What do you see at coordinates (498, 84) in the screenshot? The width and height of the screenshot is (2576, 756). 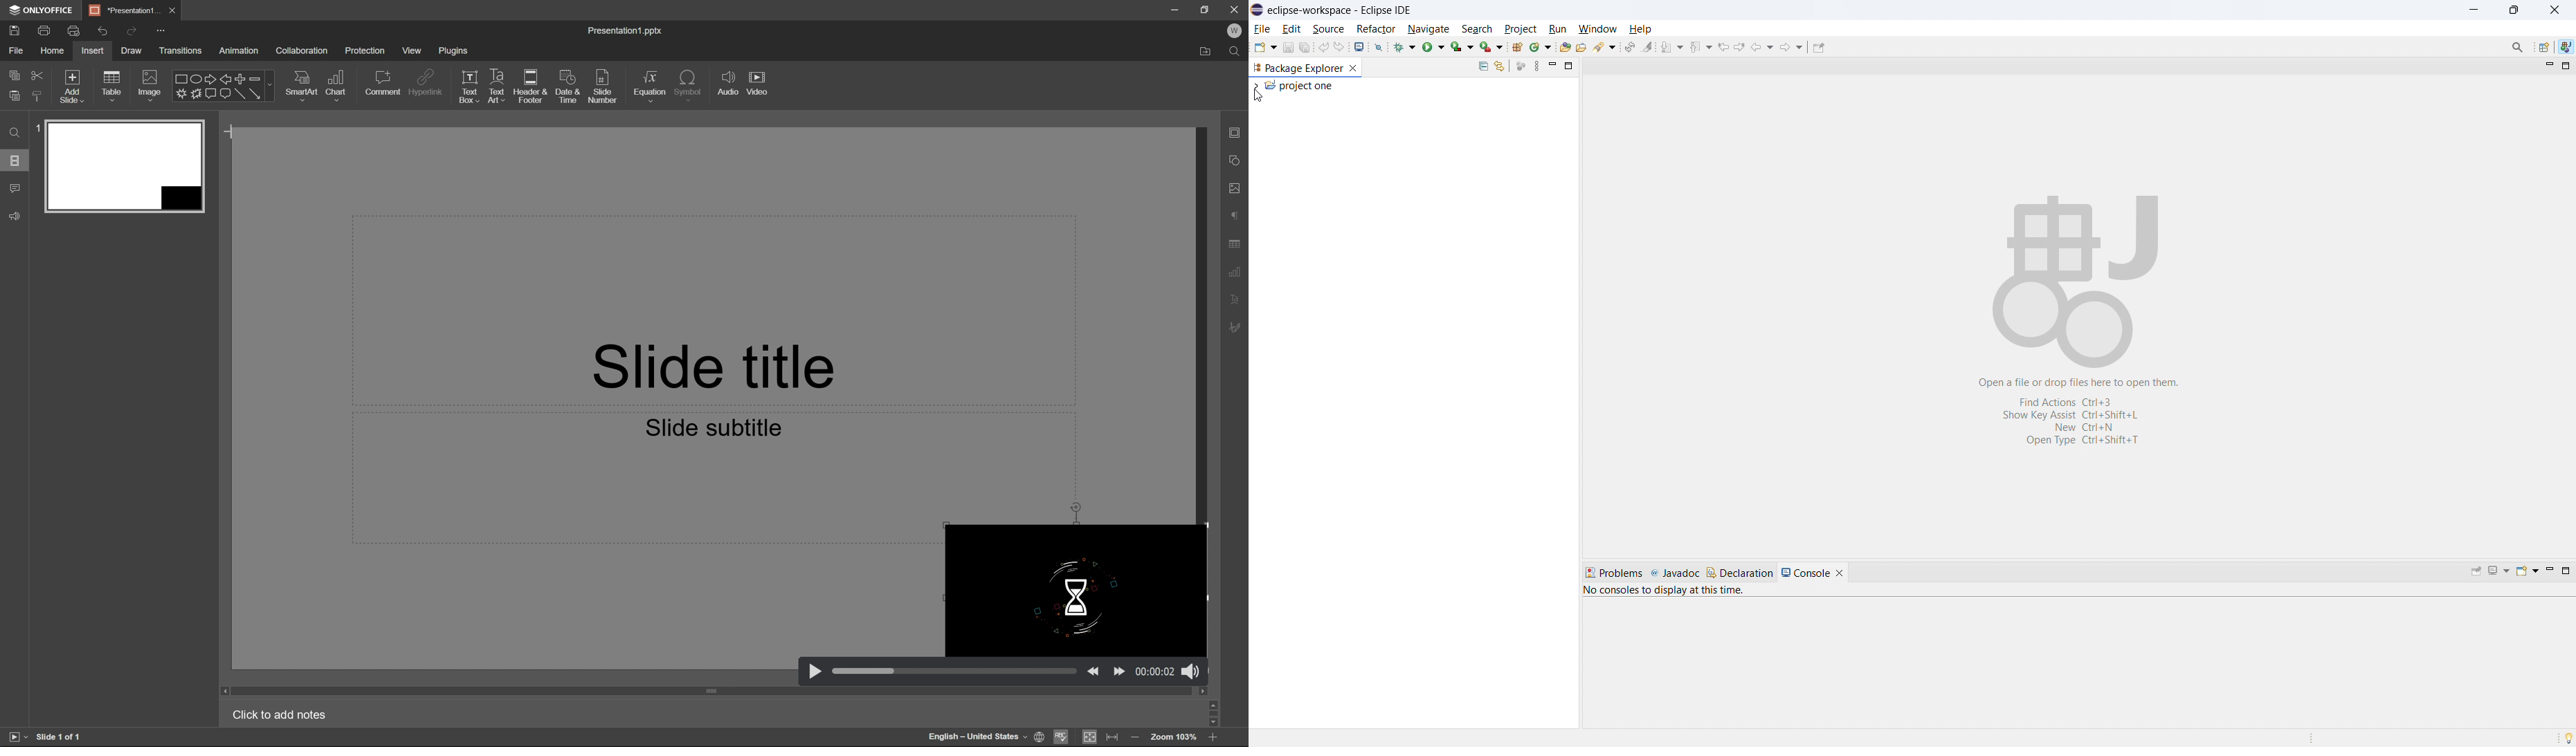 I see `text art` at bounding box center [498, 84].